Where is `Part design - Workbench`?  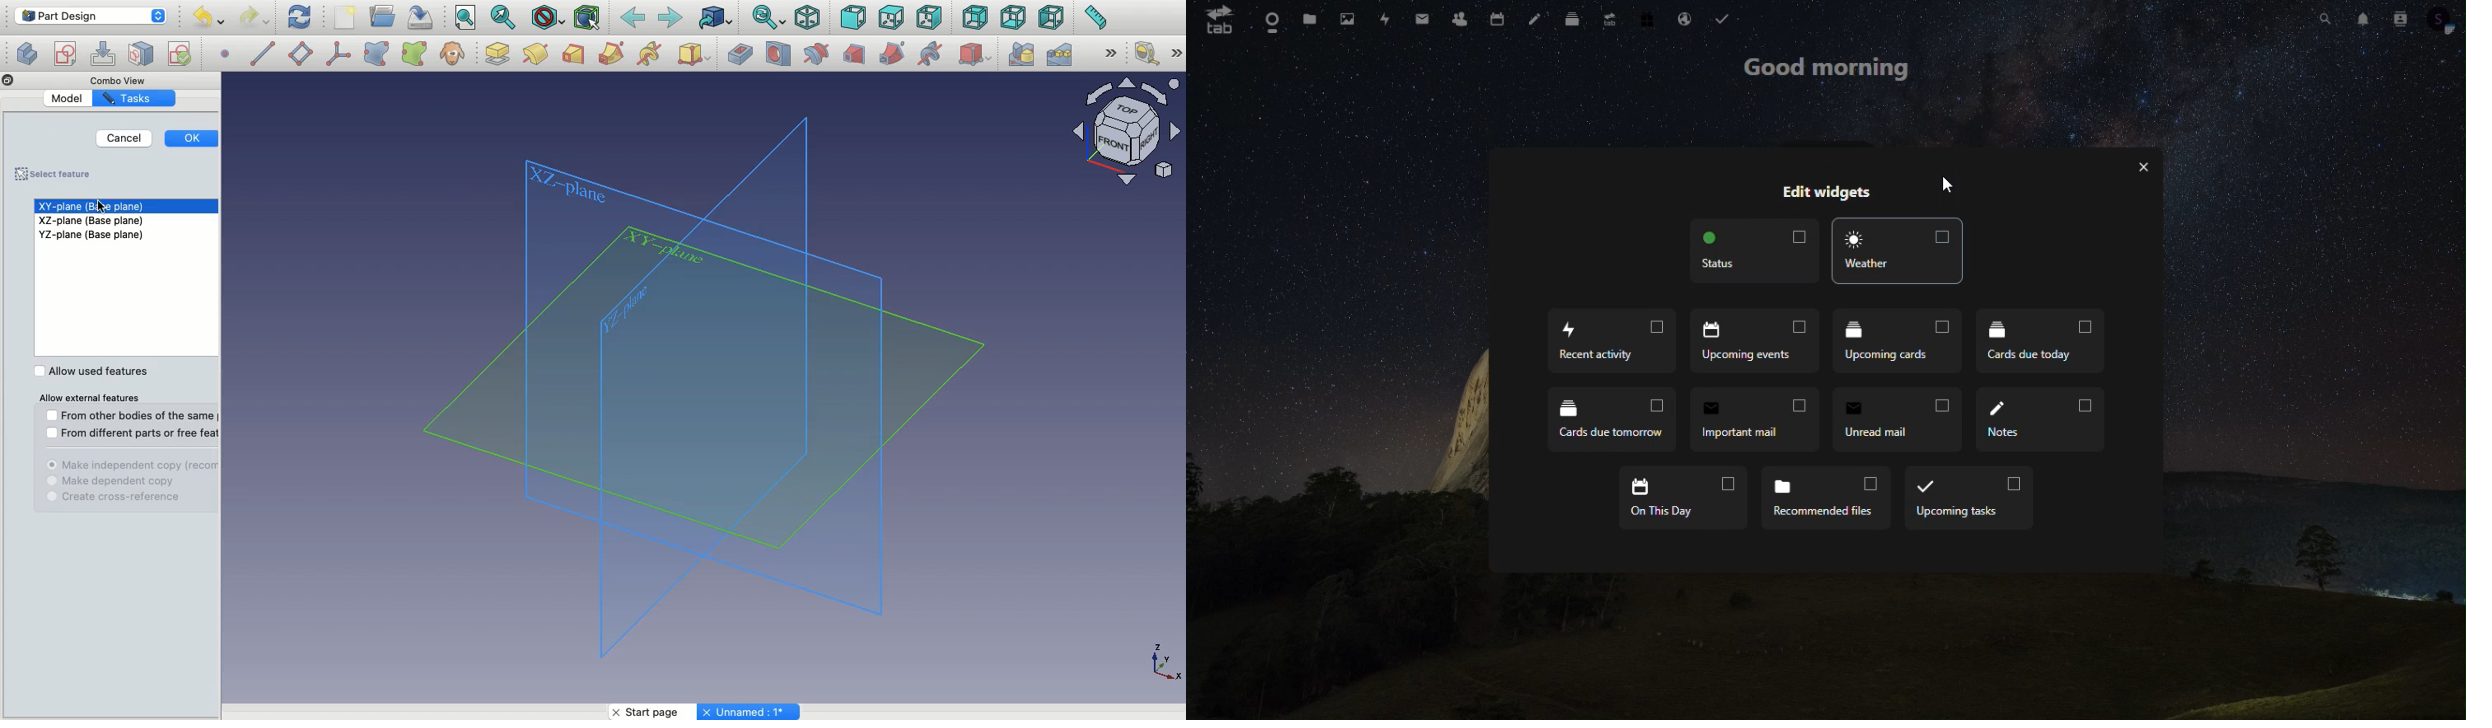
Part design - Workbench is located at coordinates (90, 16).